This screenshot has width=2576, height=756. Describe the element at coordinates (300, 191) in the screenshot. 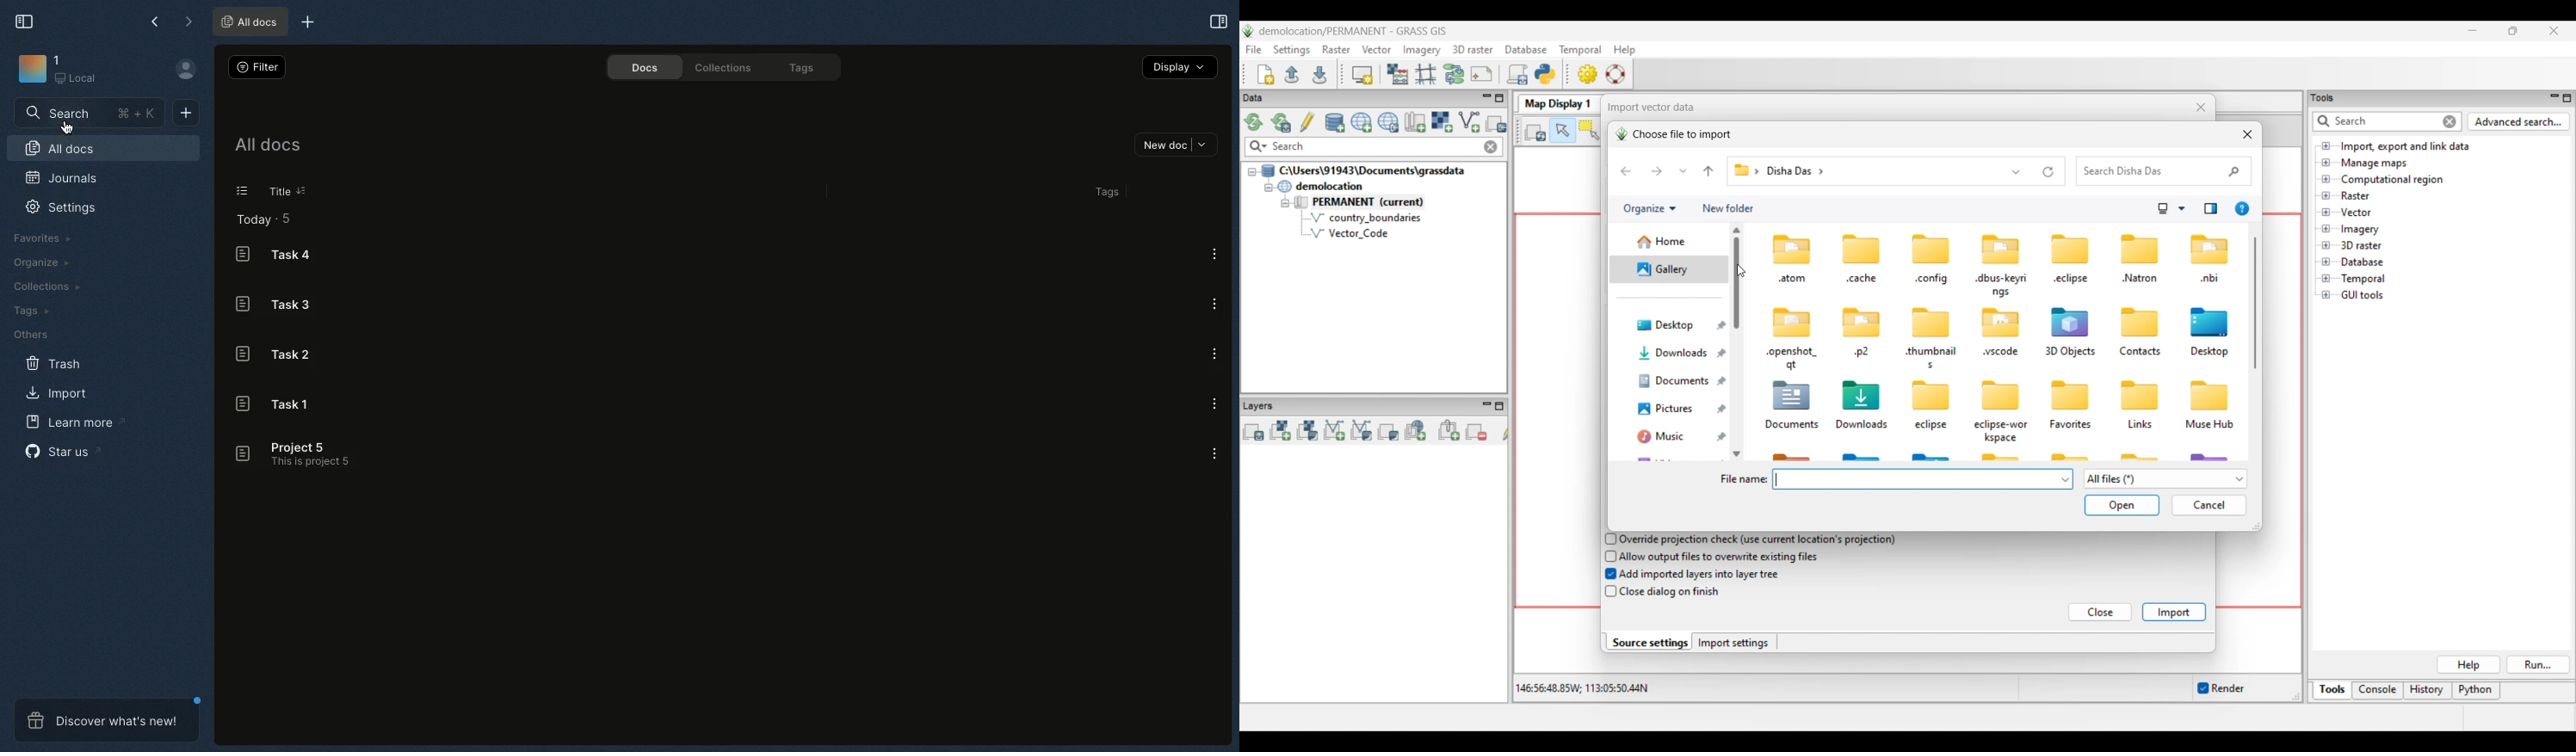

I see `Sorting` at that location.